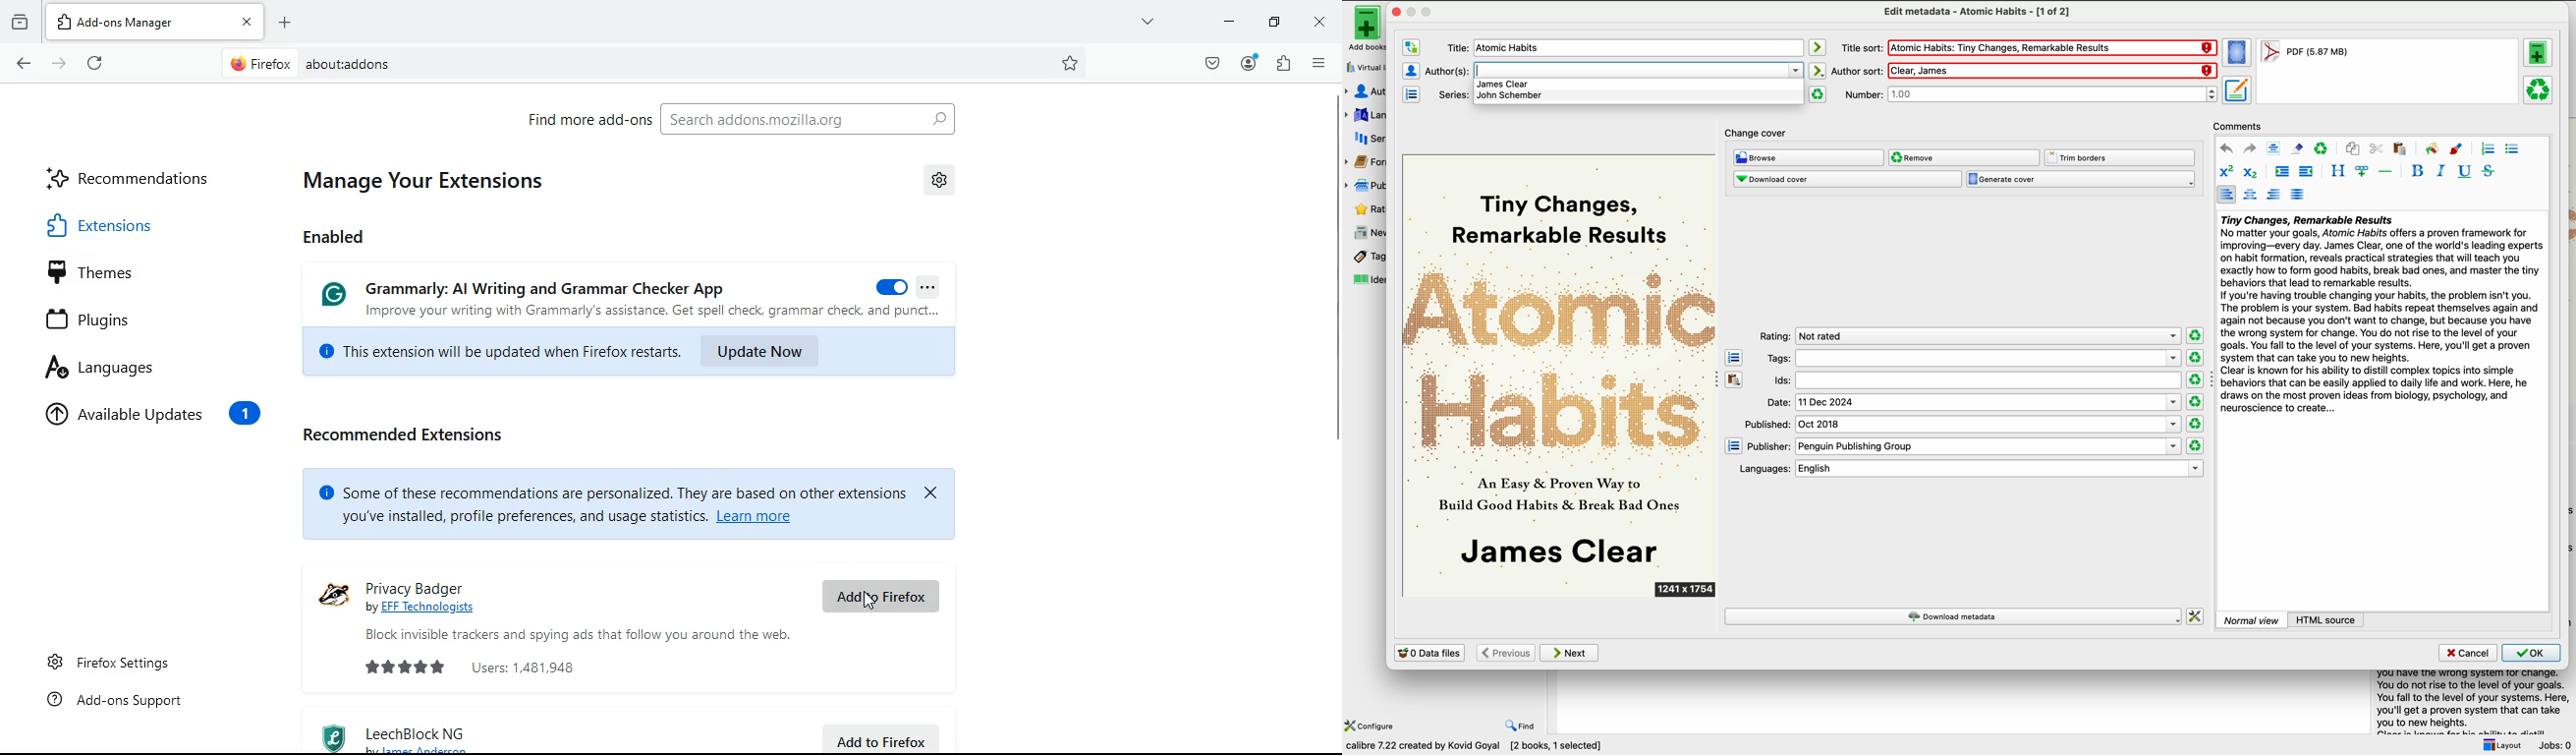 The height and width of the screenshot is (756, 2576). Describe the element at coordinates (1447, 71) in the screenshot. I see `delete the text` at that location.